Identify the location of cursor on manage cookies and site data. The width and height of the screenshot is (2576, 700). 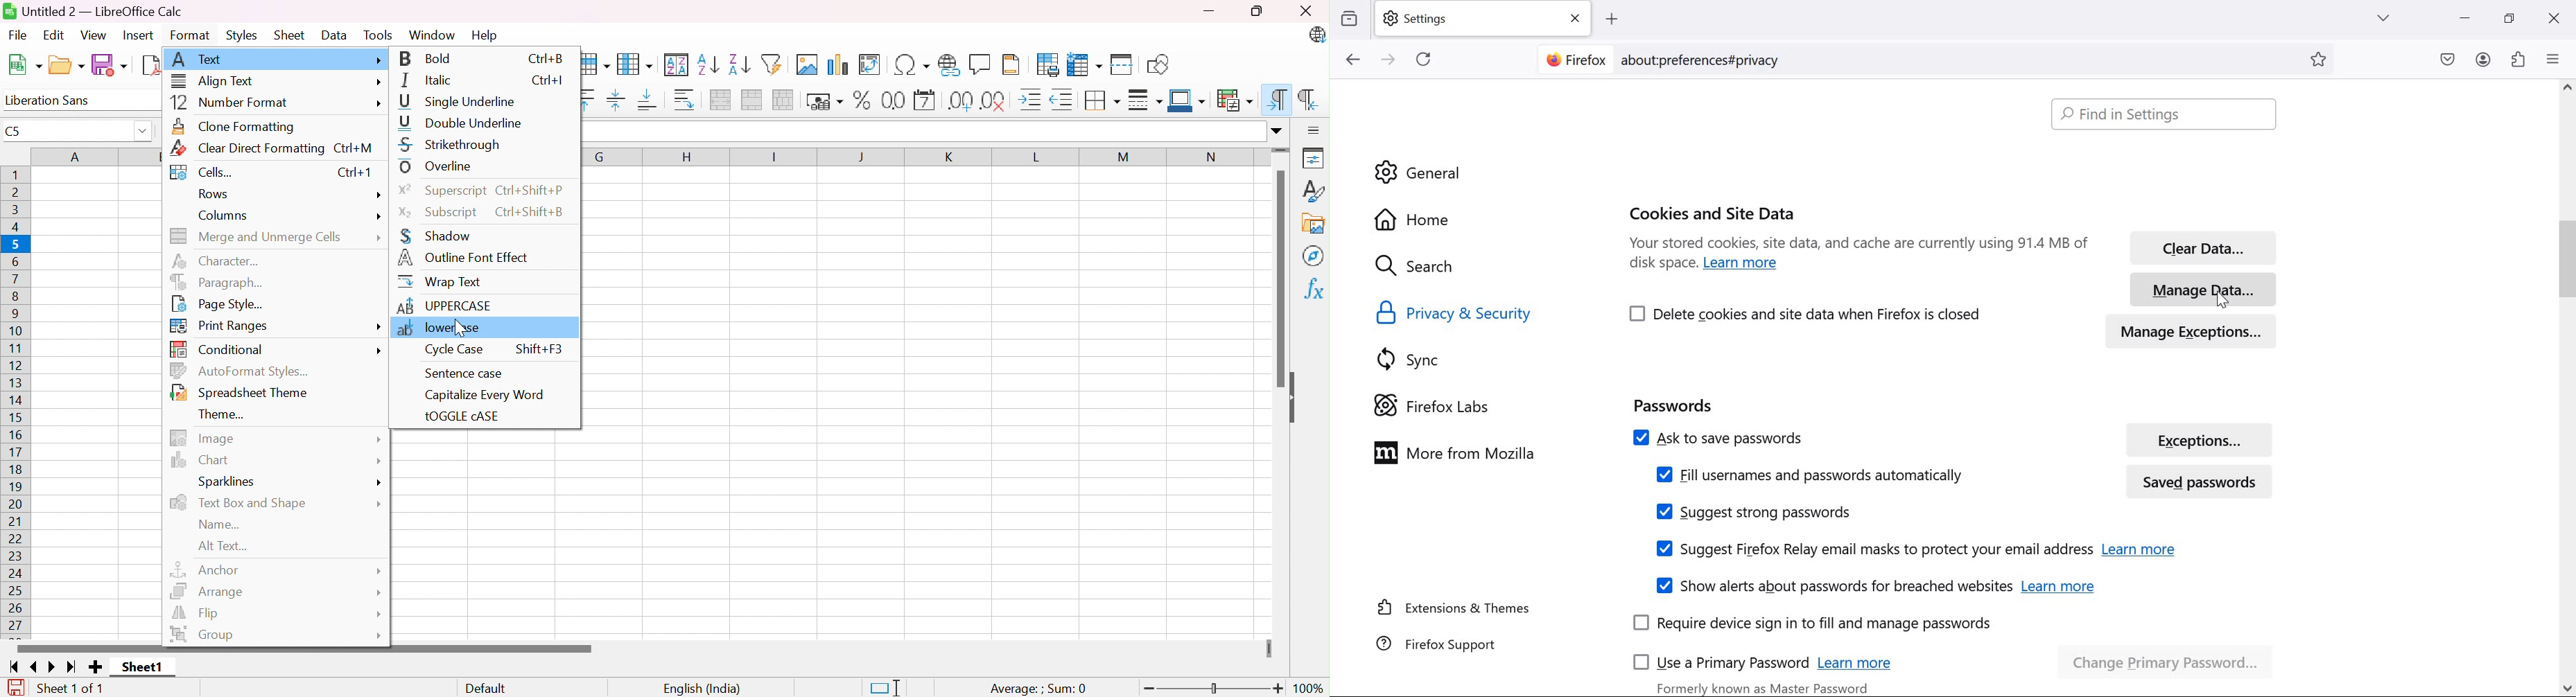
(2223, 299).